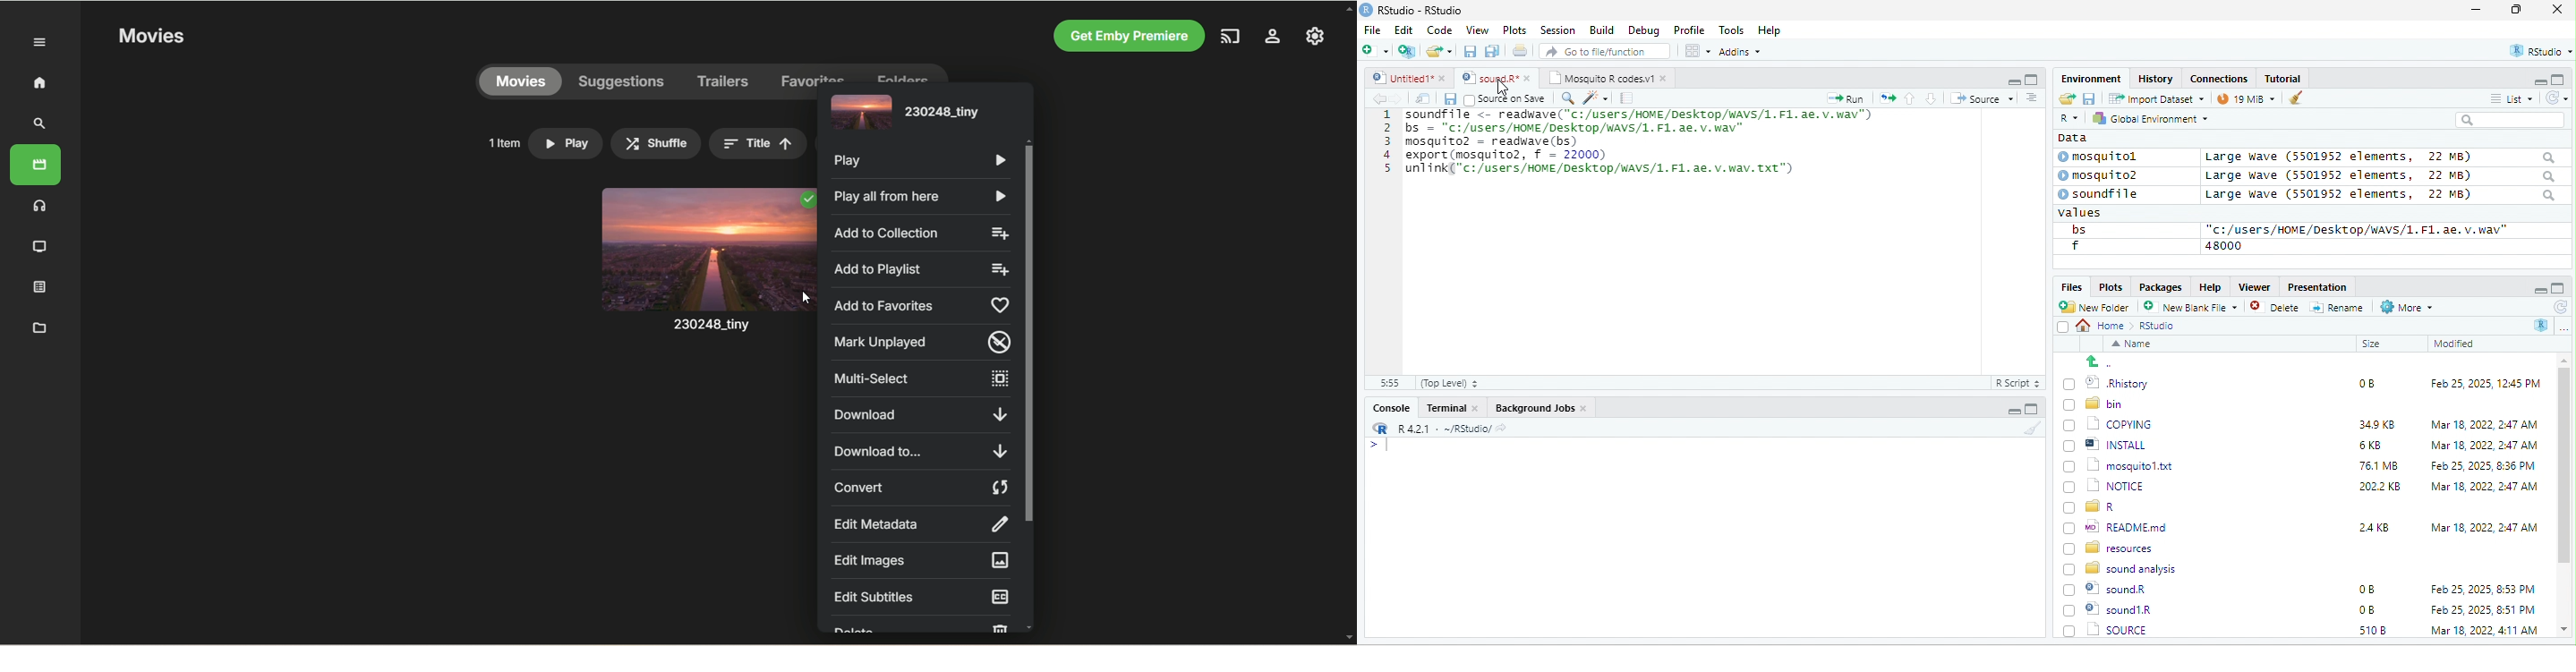  What do you see at coordinates (2068, 119) in the screenshot?
I see `R` at bounding box center [2068, 119].